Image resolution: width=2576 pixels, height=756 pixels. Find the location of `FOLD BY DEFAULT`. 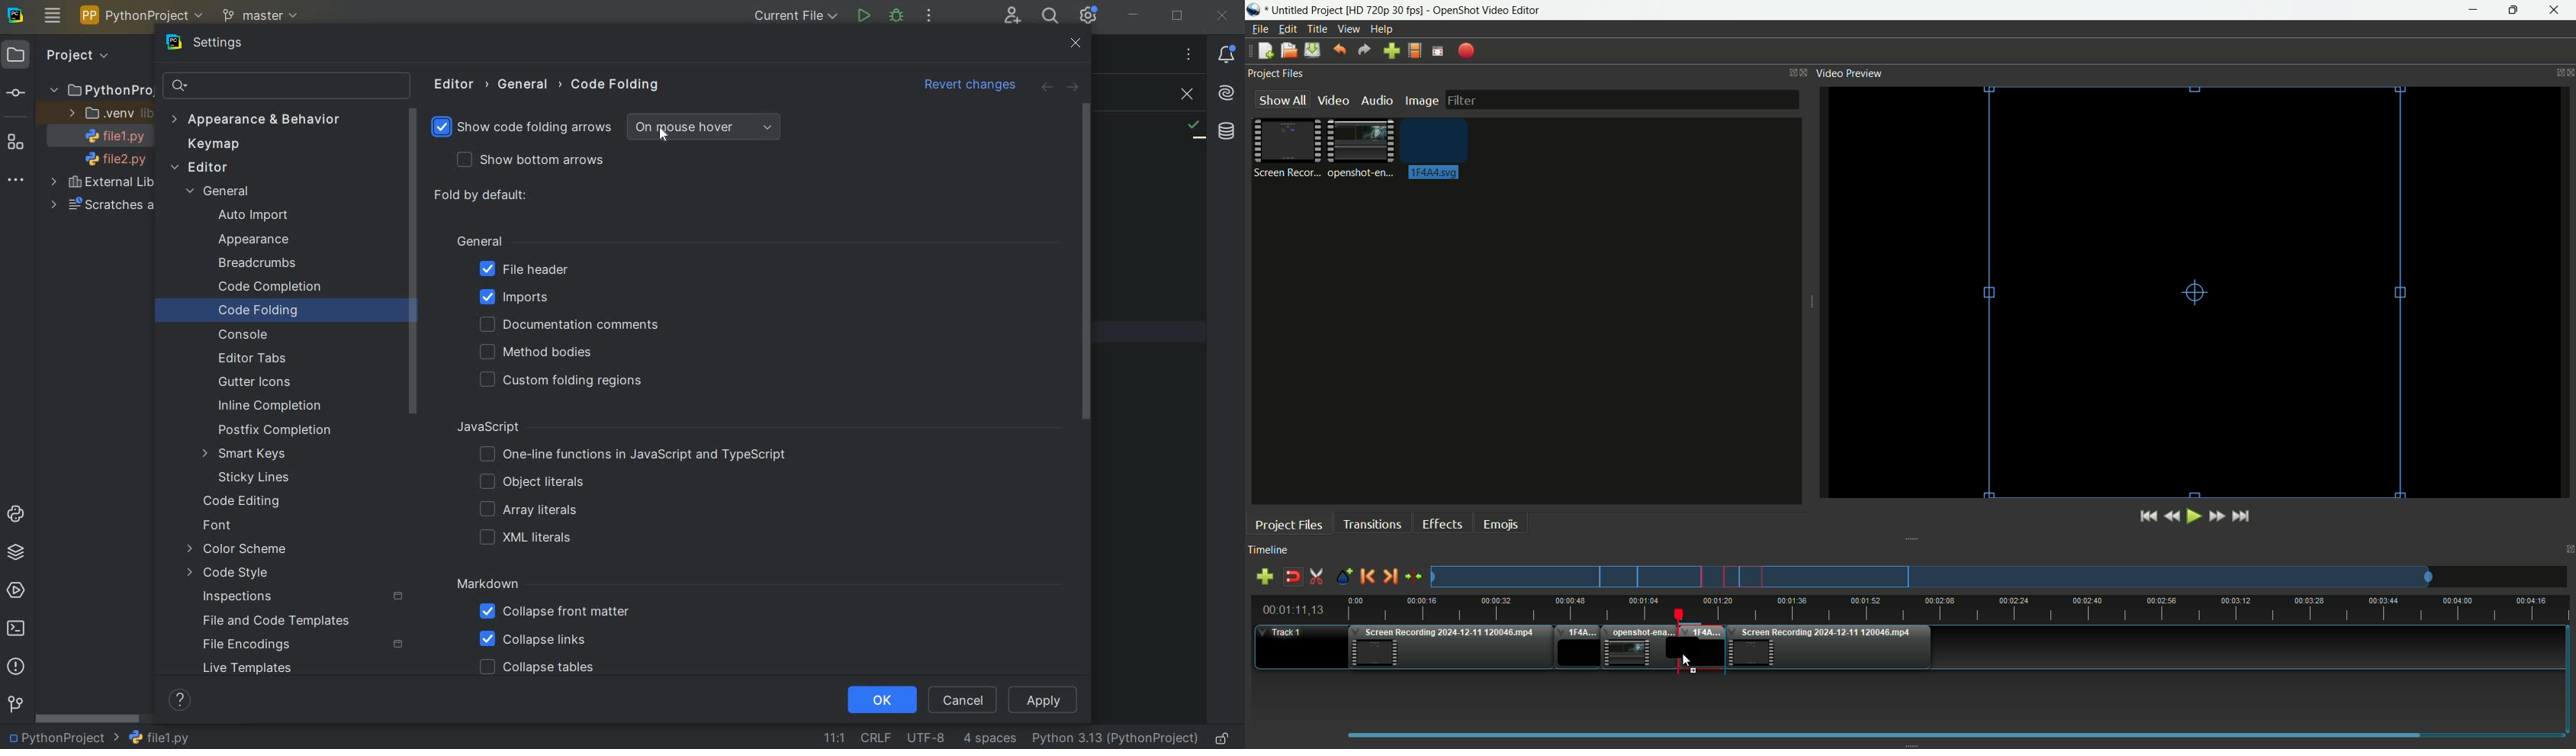

FOLD BY DEFAULT is located at coordinates (482, 196).